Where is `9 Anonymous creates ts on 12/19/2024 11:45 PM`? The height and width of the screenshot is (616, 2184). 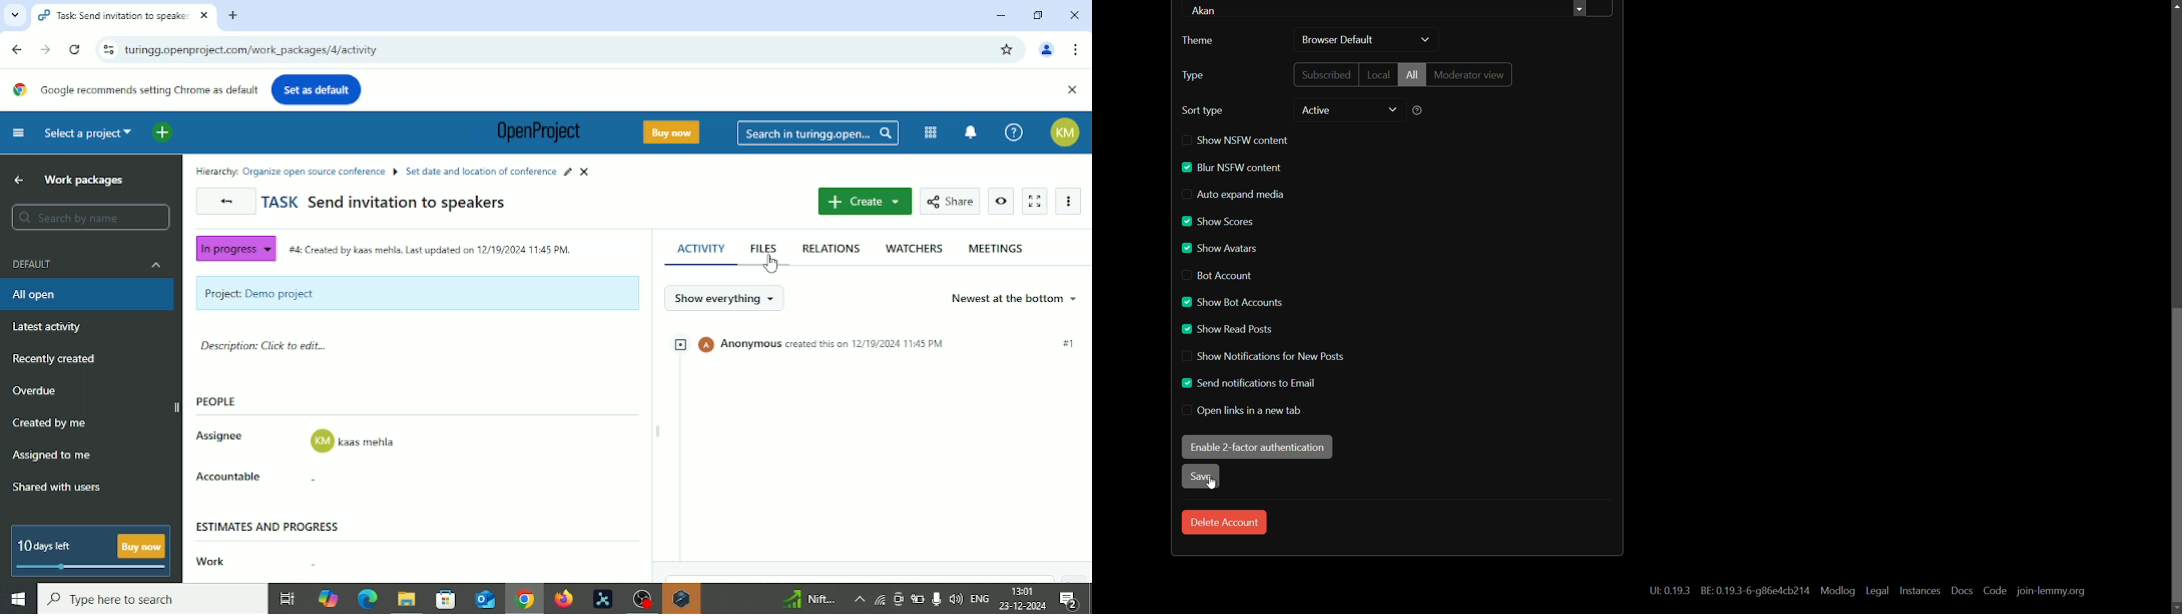
9 Anonymous creates ts on 12/19/2024 11:45 PM is located at coordinates (808, 345).